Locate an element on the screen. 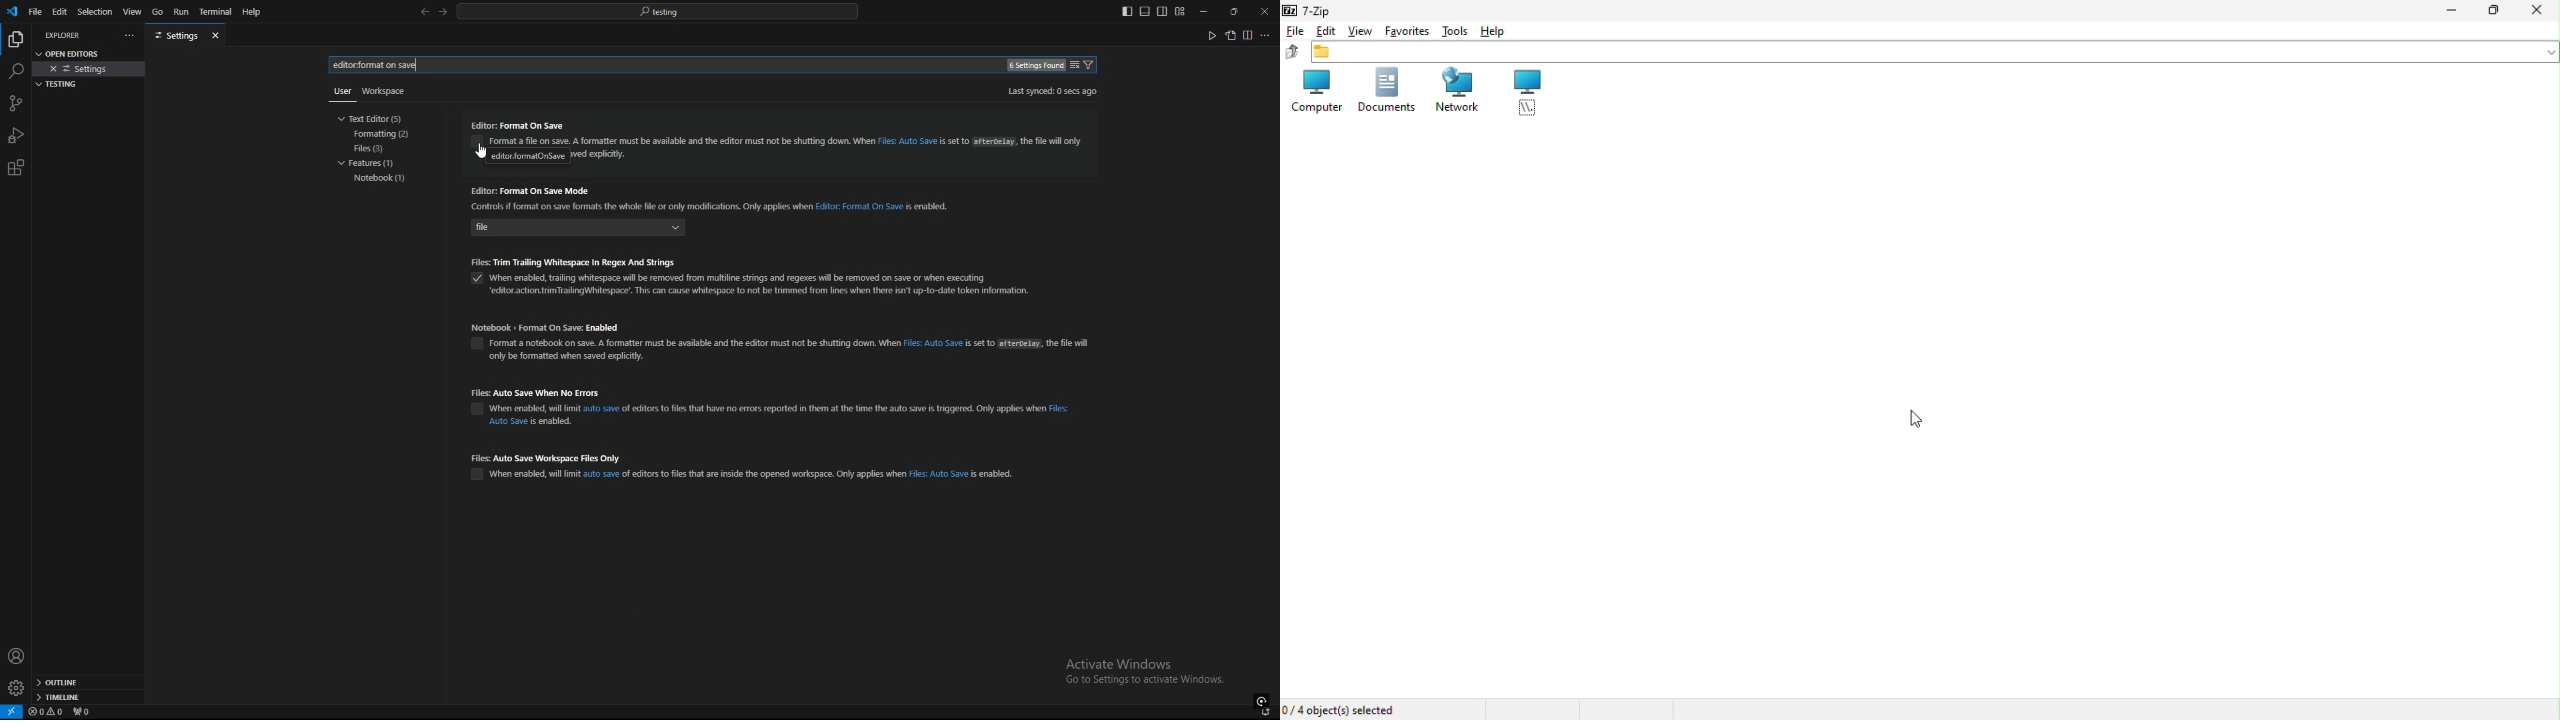 The image size is (2576, 728). Minimize is located at coordinates (2452, 10).